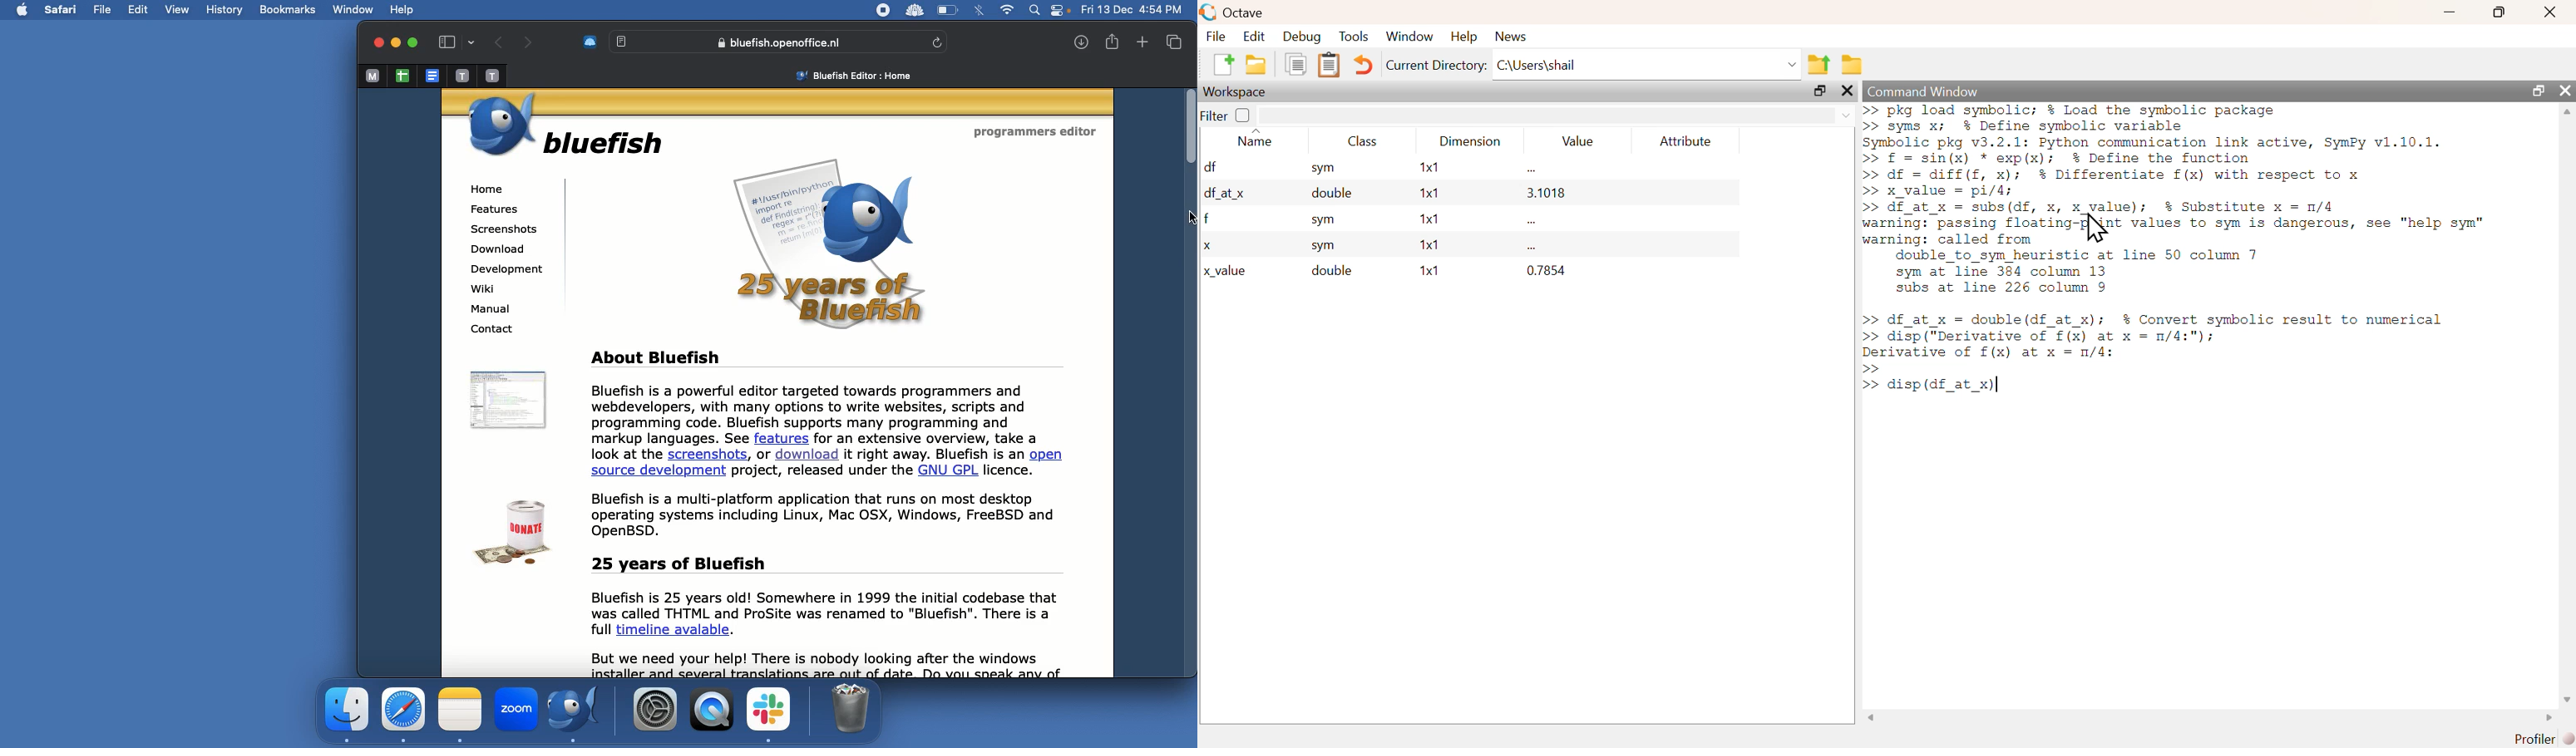 This screenshot has height=756, width=2576. Describe the element at coordinates (403, 710) in the screenshot. I see `Safari` at that location.